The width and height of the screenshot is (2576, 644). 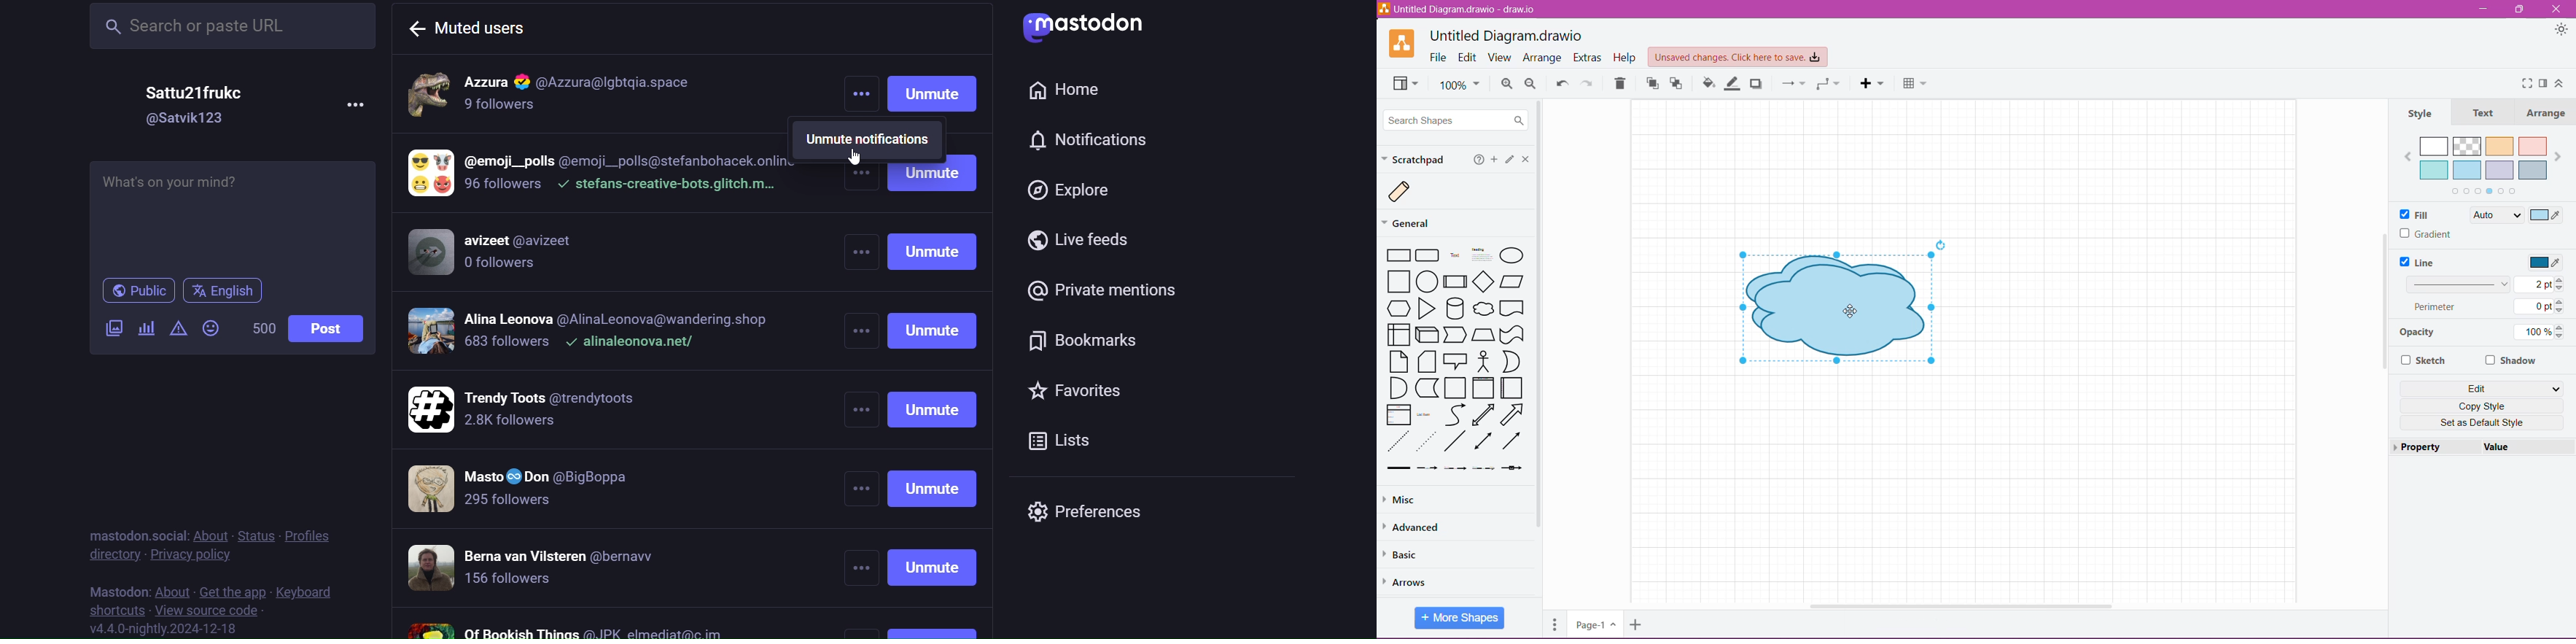 What do you see at coordinates (2549, 114) in the screenshot?
I see `Arrange` at bounding box center [2549, 114].